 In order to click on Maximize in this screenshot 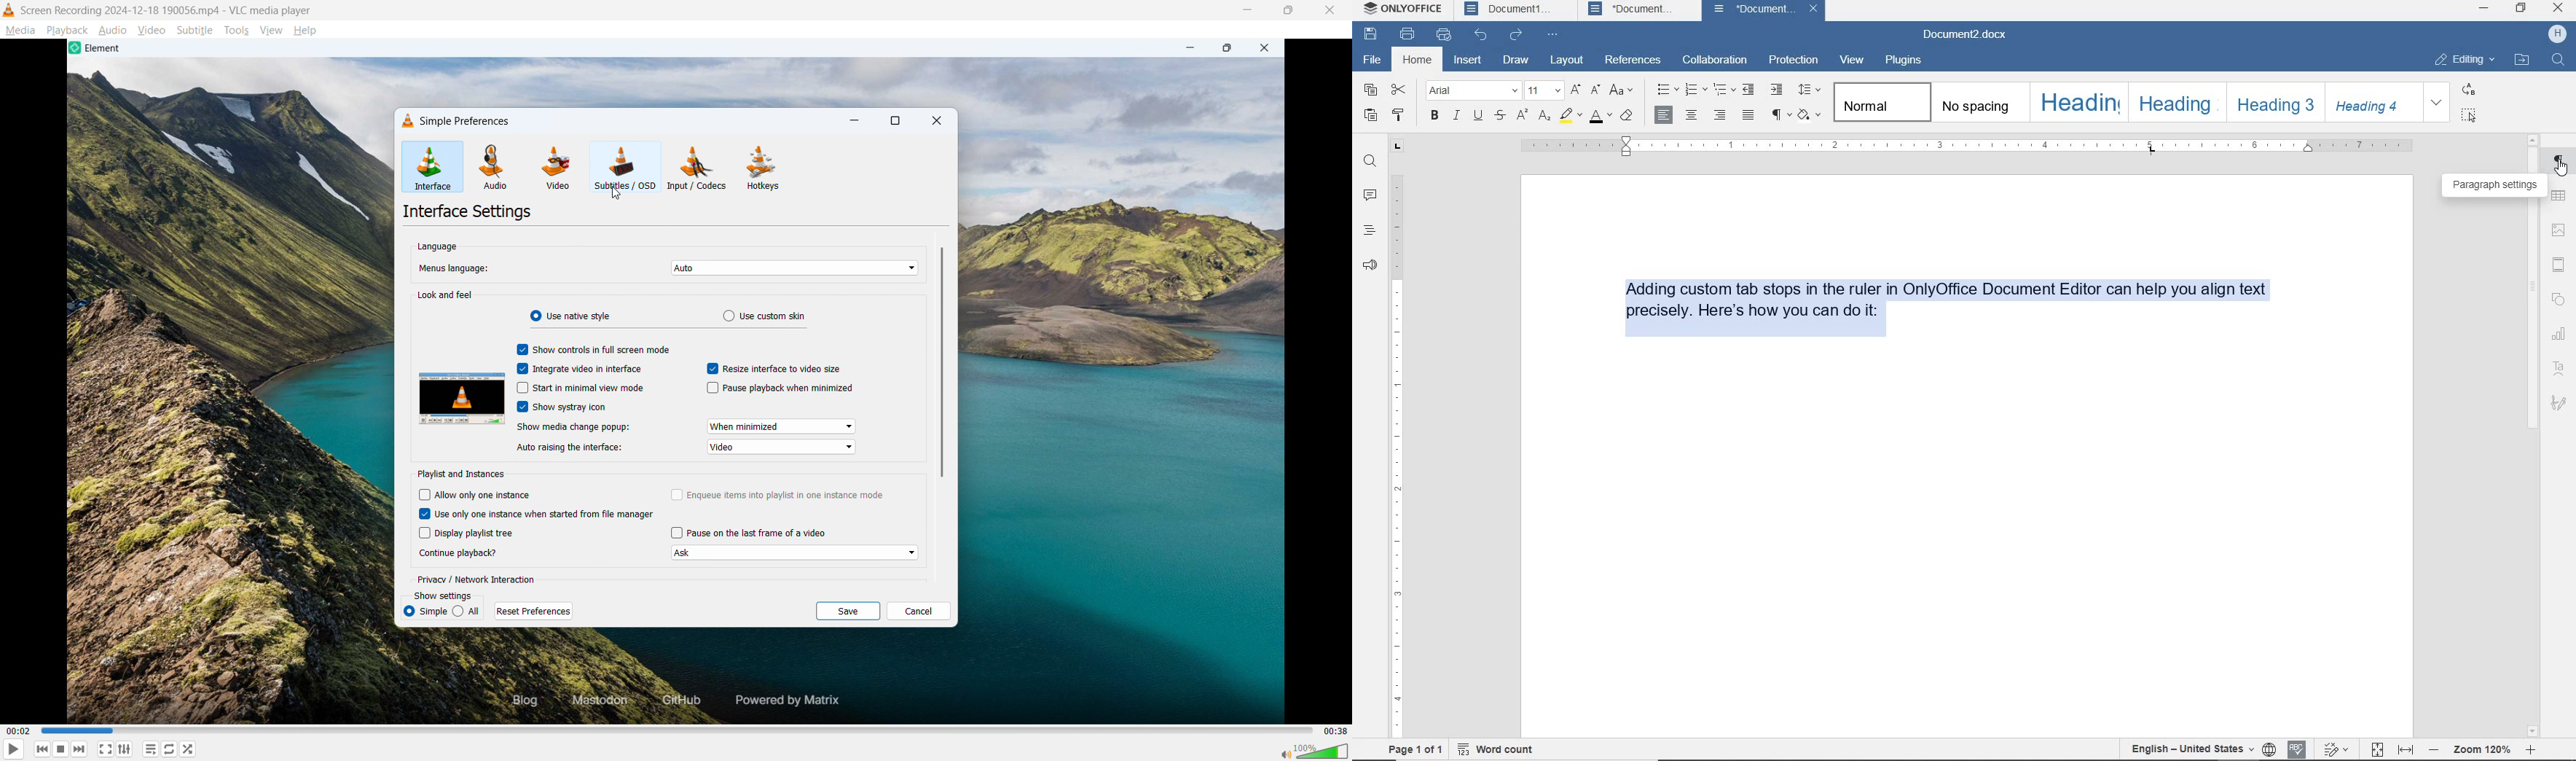, I will do `click(1227, 49)`.